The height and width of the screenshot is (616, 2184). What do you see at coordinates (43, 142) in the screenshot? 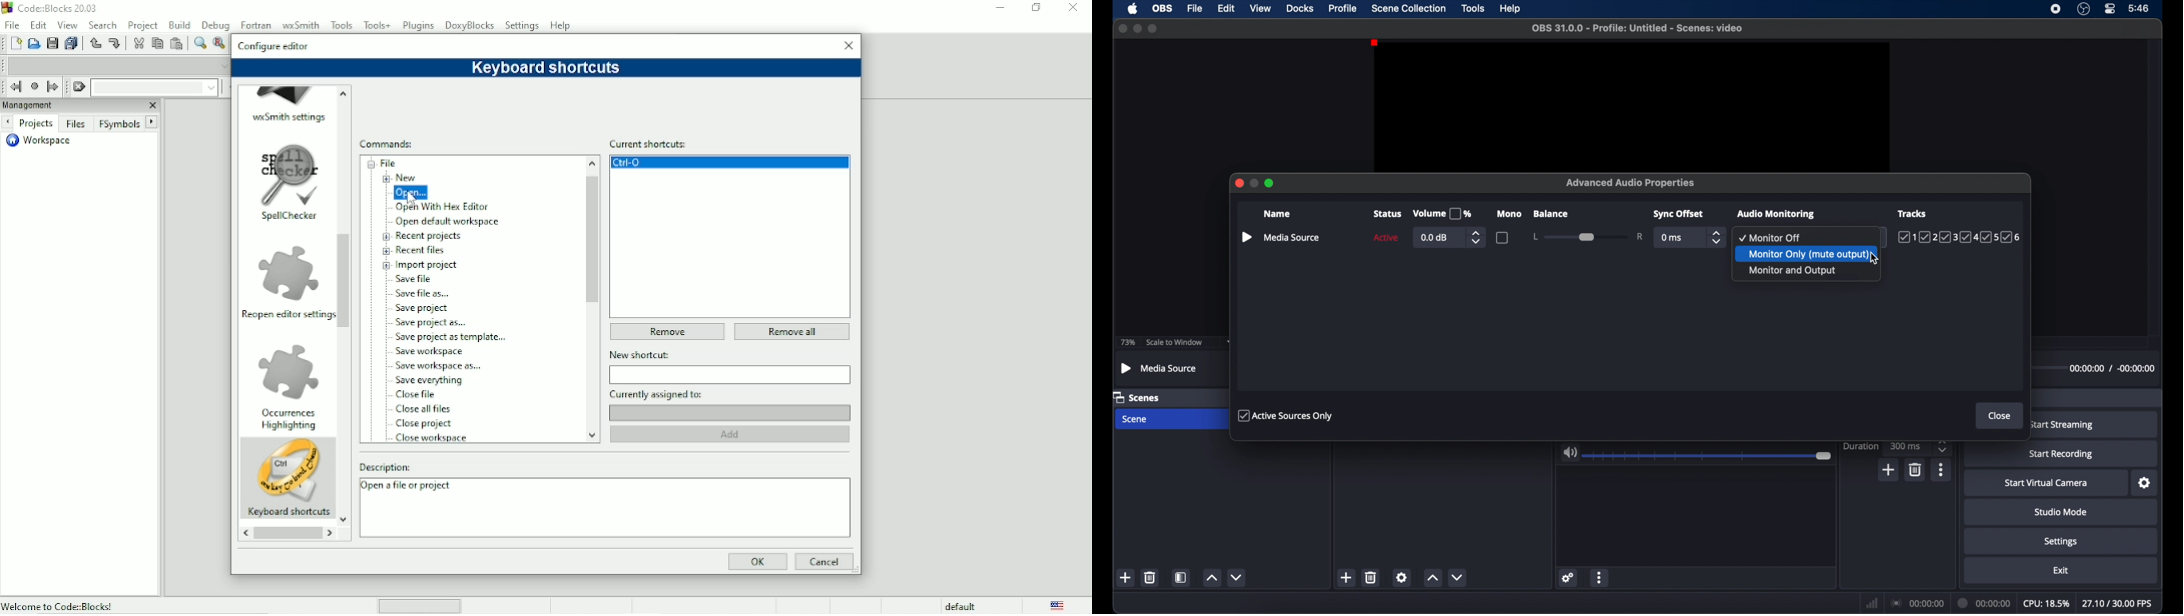
I see `Workspace` at bounding box center [43, 142].